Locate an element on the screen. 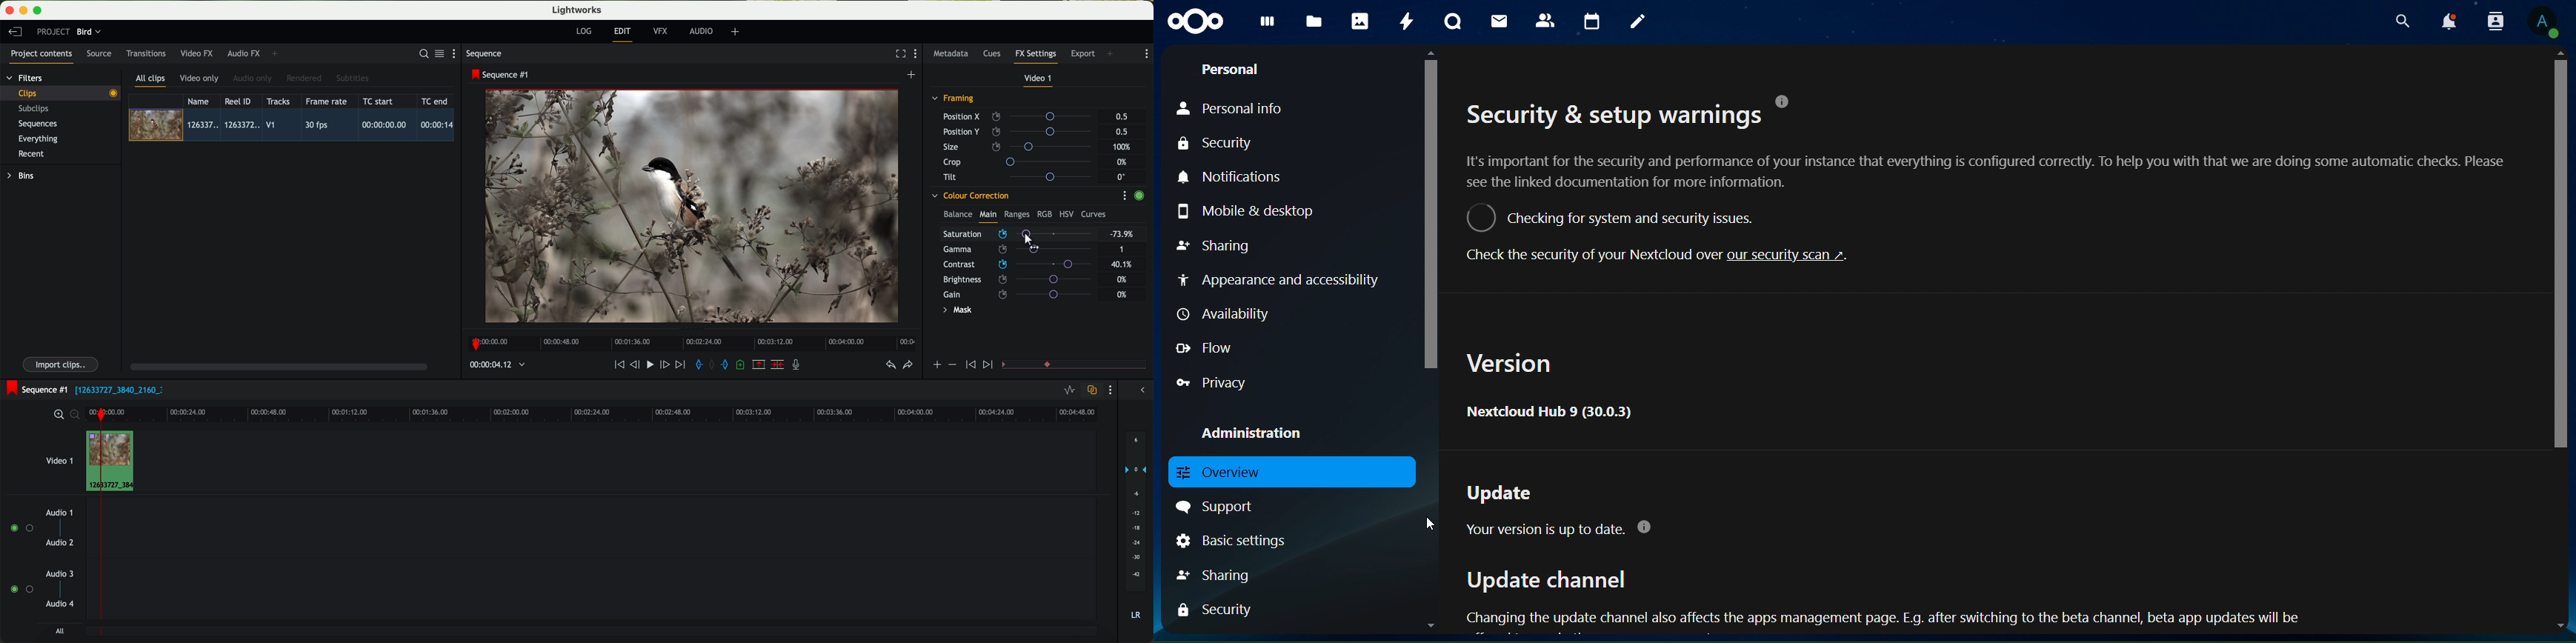 The image size is (2576, 644). mask is located at coordinates (956, 311).